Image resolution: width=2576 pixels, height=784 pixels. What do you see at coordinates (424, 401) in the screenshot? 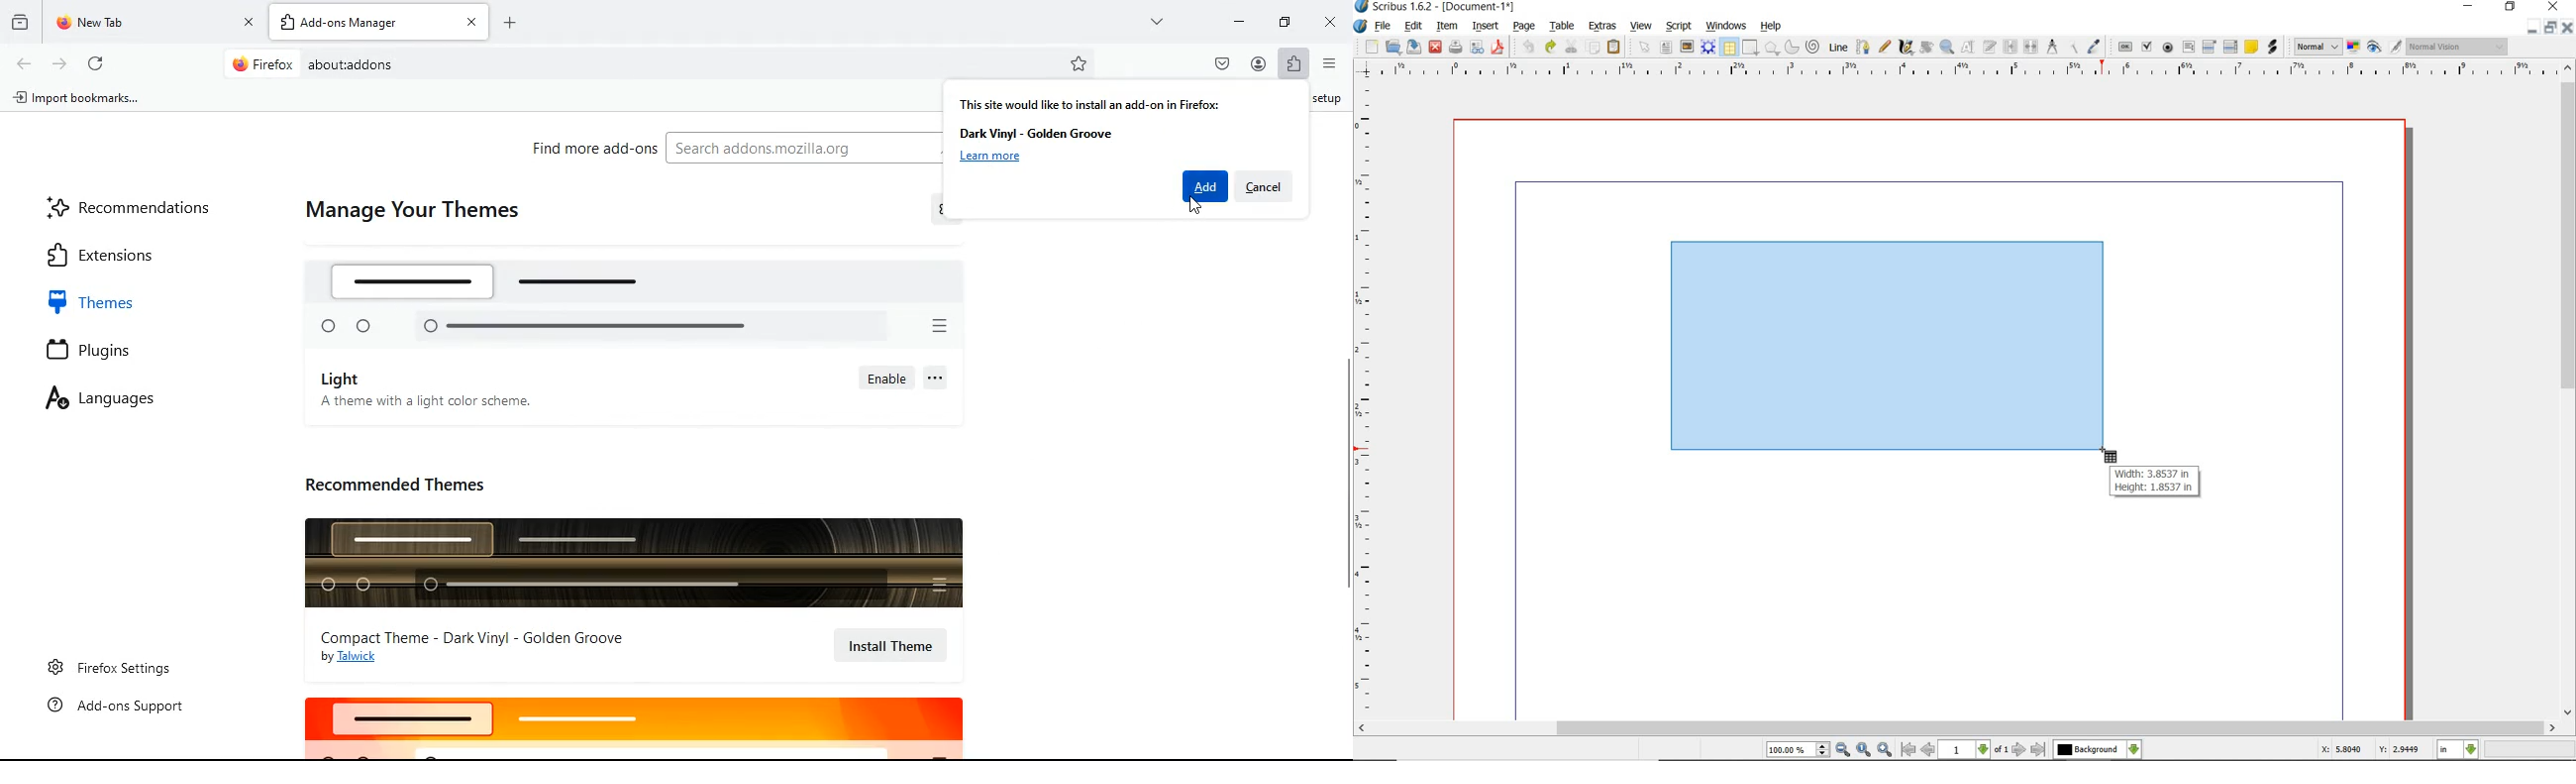
I see `A theme with a light color scheme` at bounding box center [424, 401].